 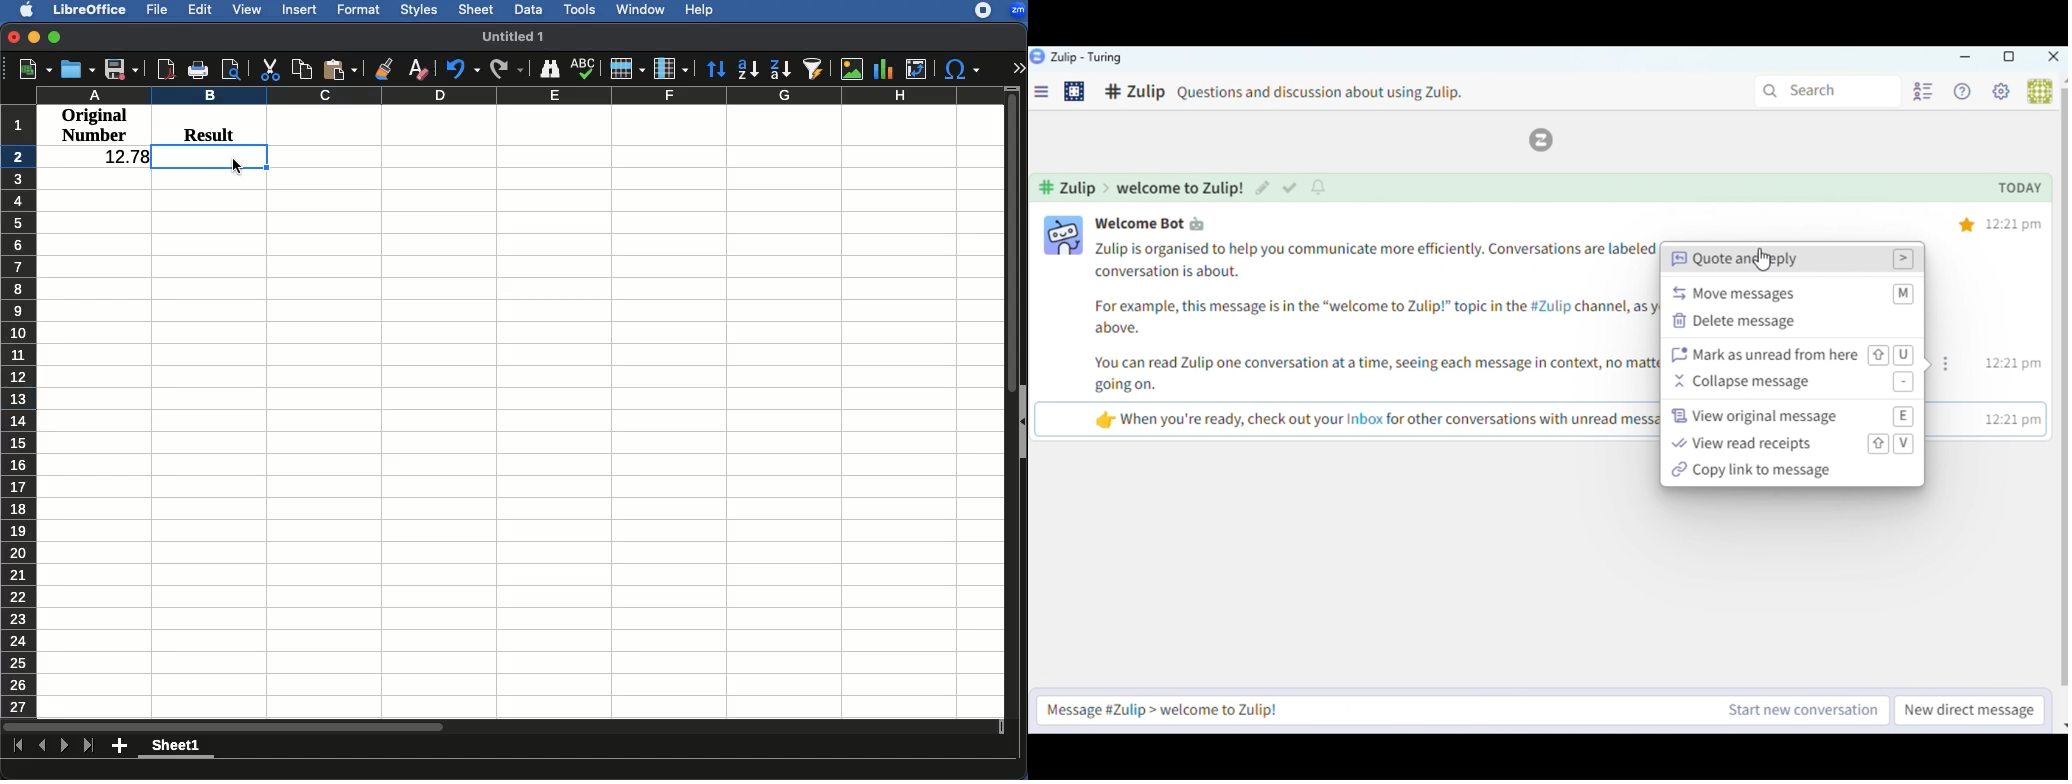 What do you see at coordinates (421, 9) in the screenshot?
I see `Styles` at bounding box center [421, 9].